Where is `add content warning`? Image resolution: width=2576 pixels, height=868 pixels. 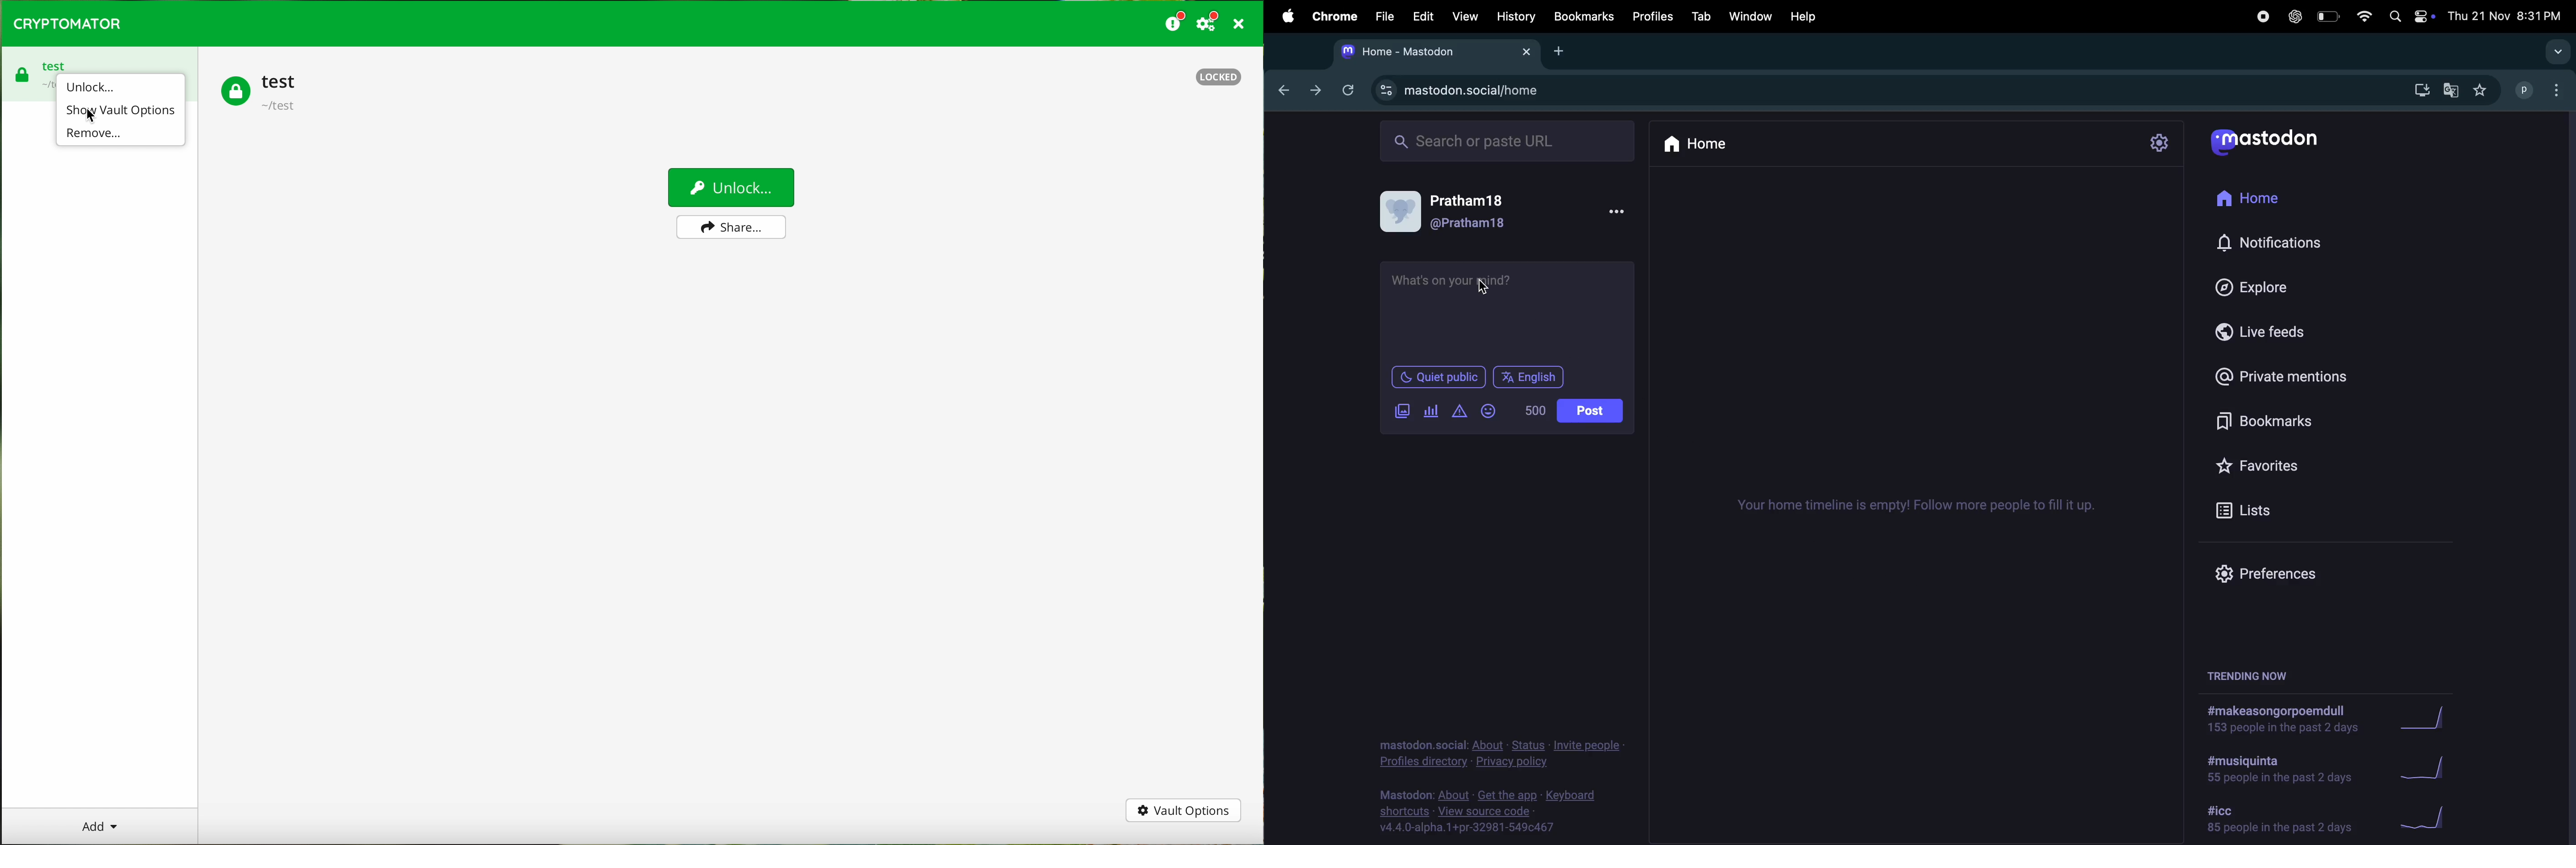
add content warning is located at coordinates (1459, 410).